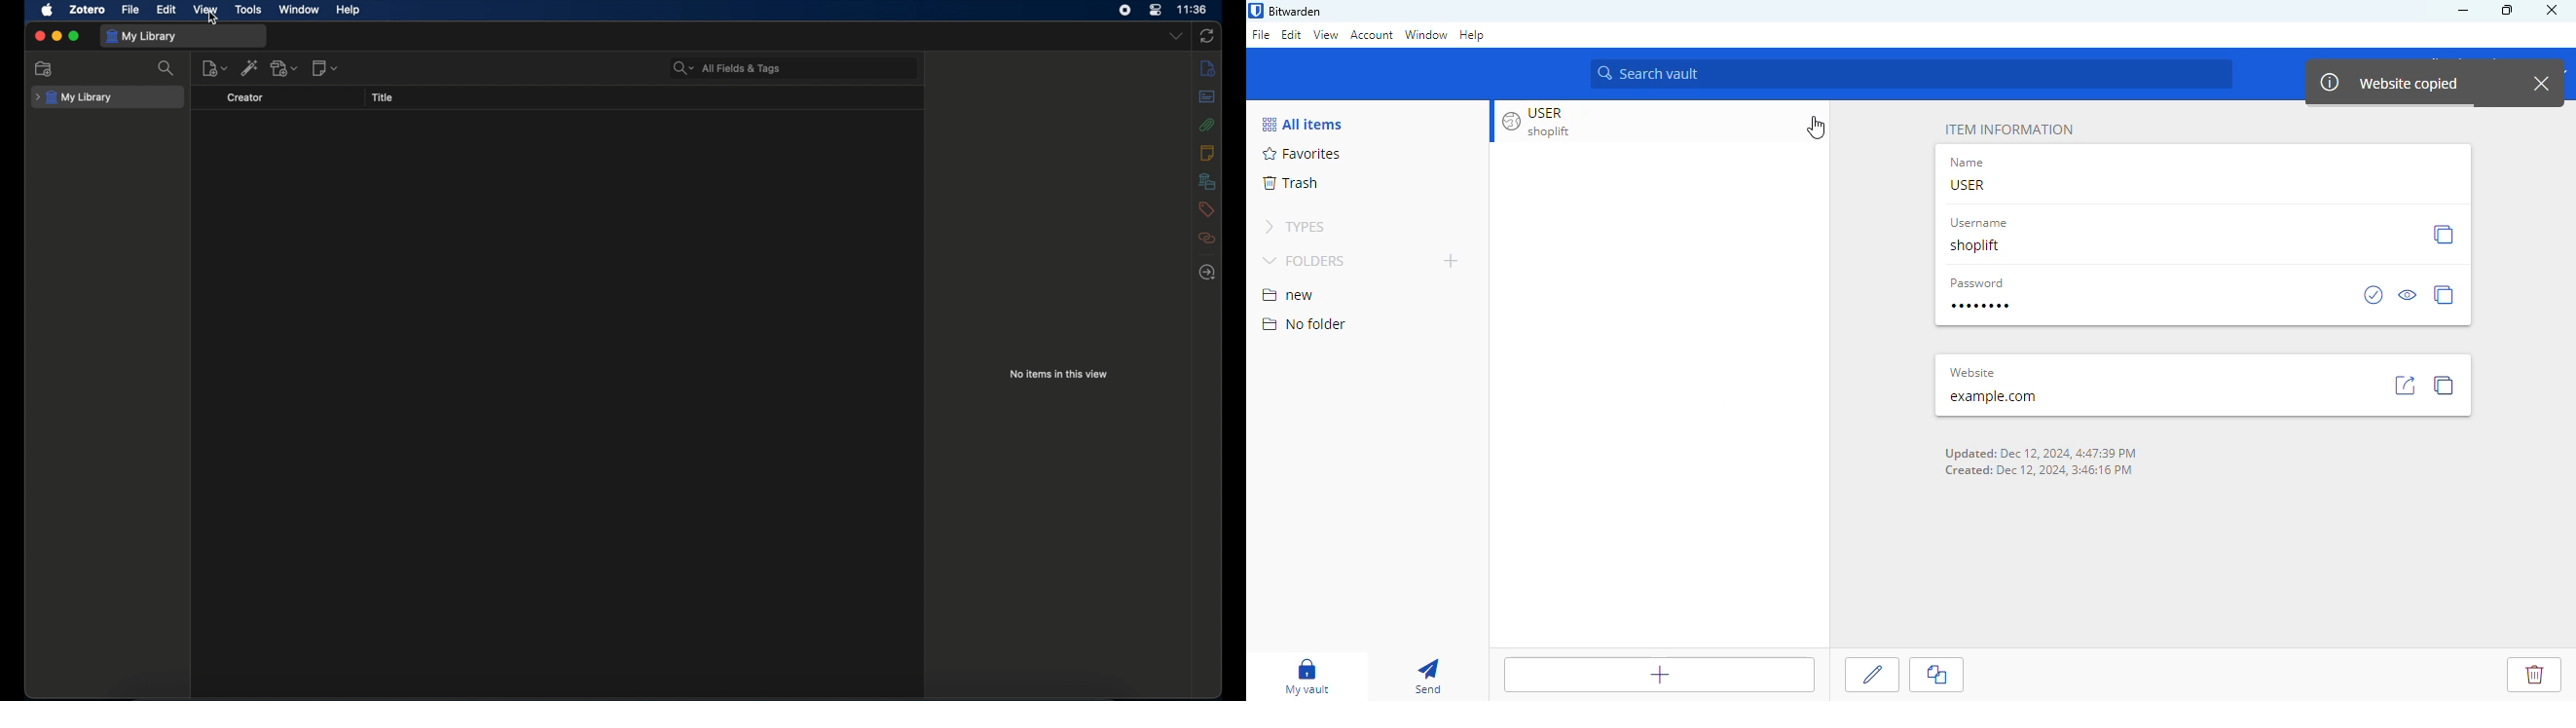 This screenshot has height=728, width=2576. What do you see at coordinates (250, 68) in the screenshot?
I see `add item by identifier` at bounding box center [250, 68].